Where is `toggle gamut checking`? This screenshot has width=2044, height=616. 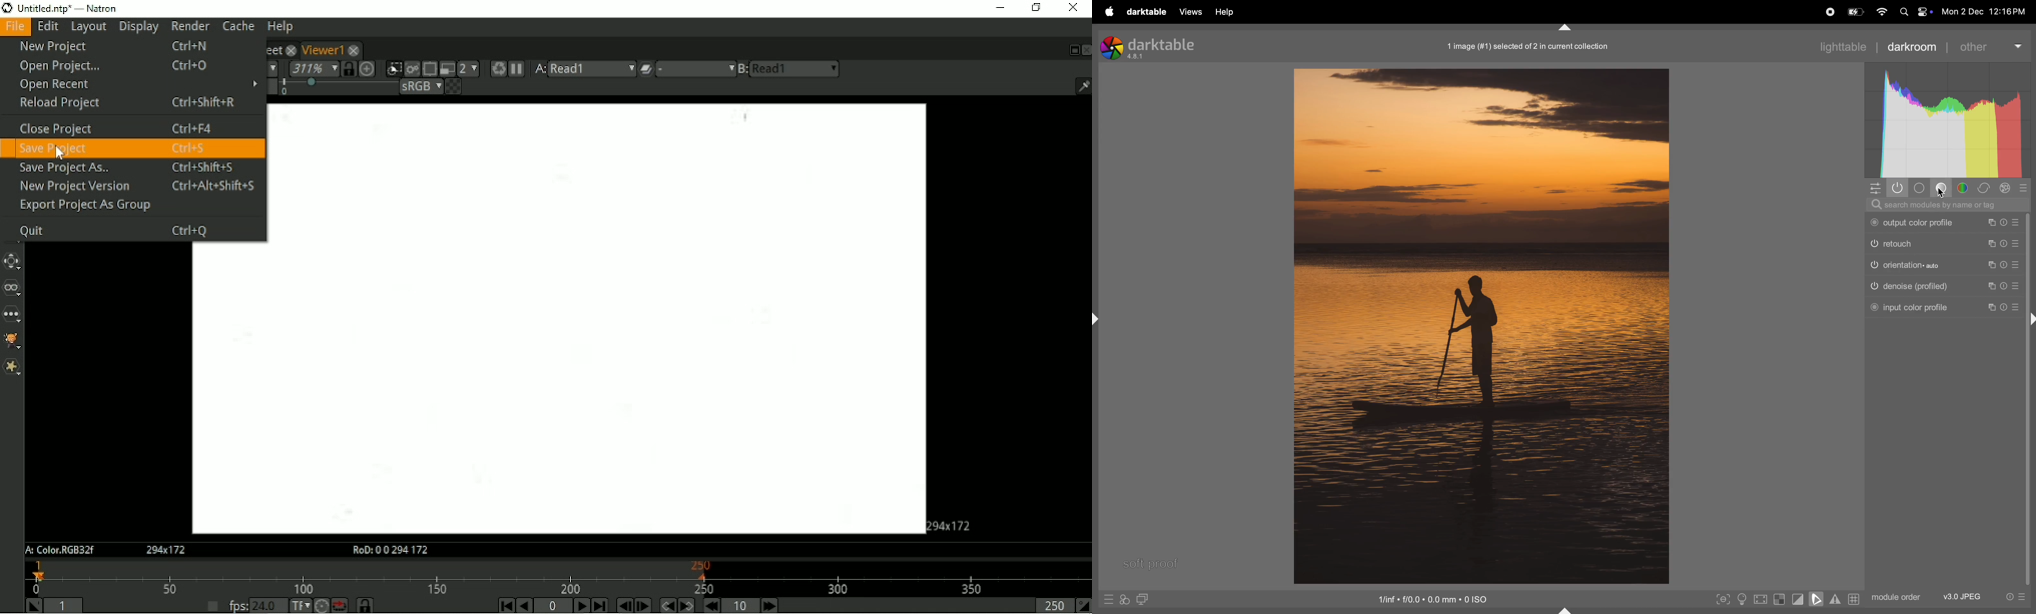 toggle gamut checking is located at coordinates (1835, 599).